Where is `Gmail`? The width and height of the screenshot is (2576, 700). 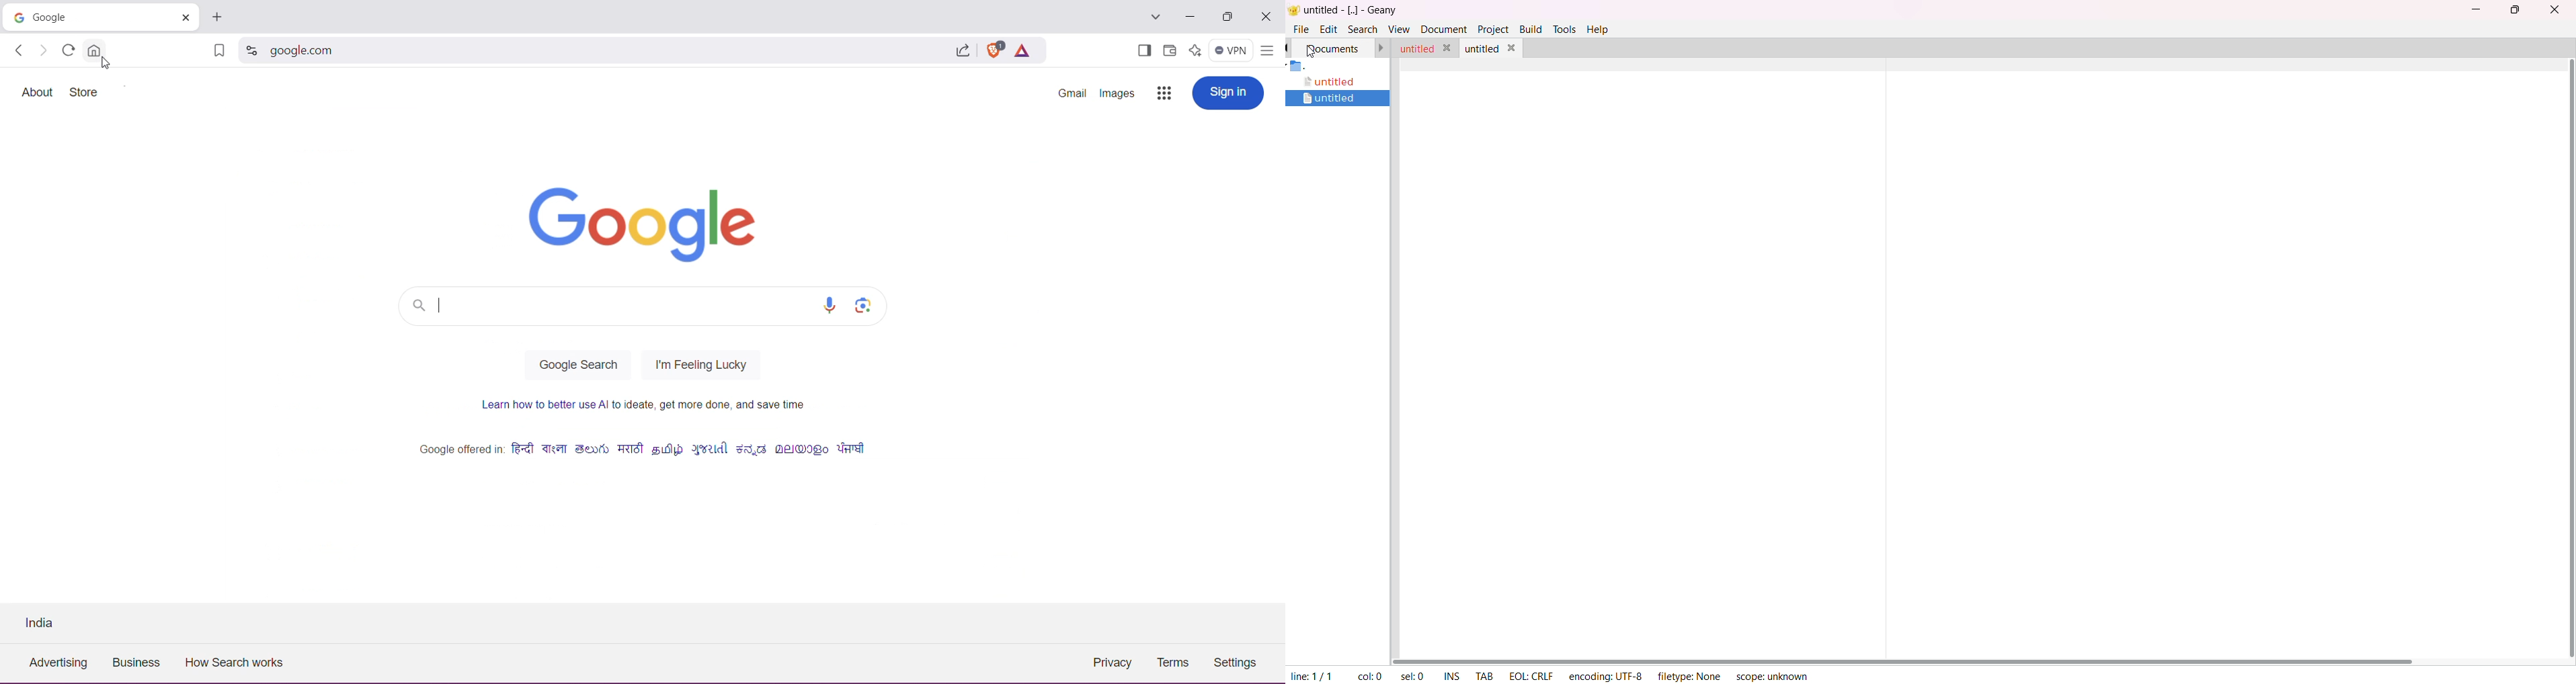 Gmail is located at coordinates (1073, 94).